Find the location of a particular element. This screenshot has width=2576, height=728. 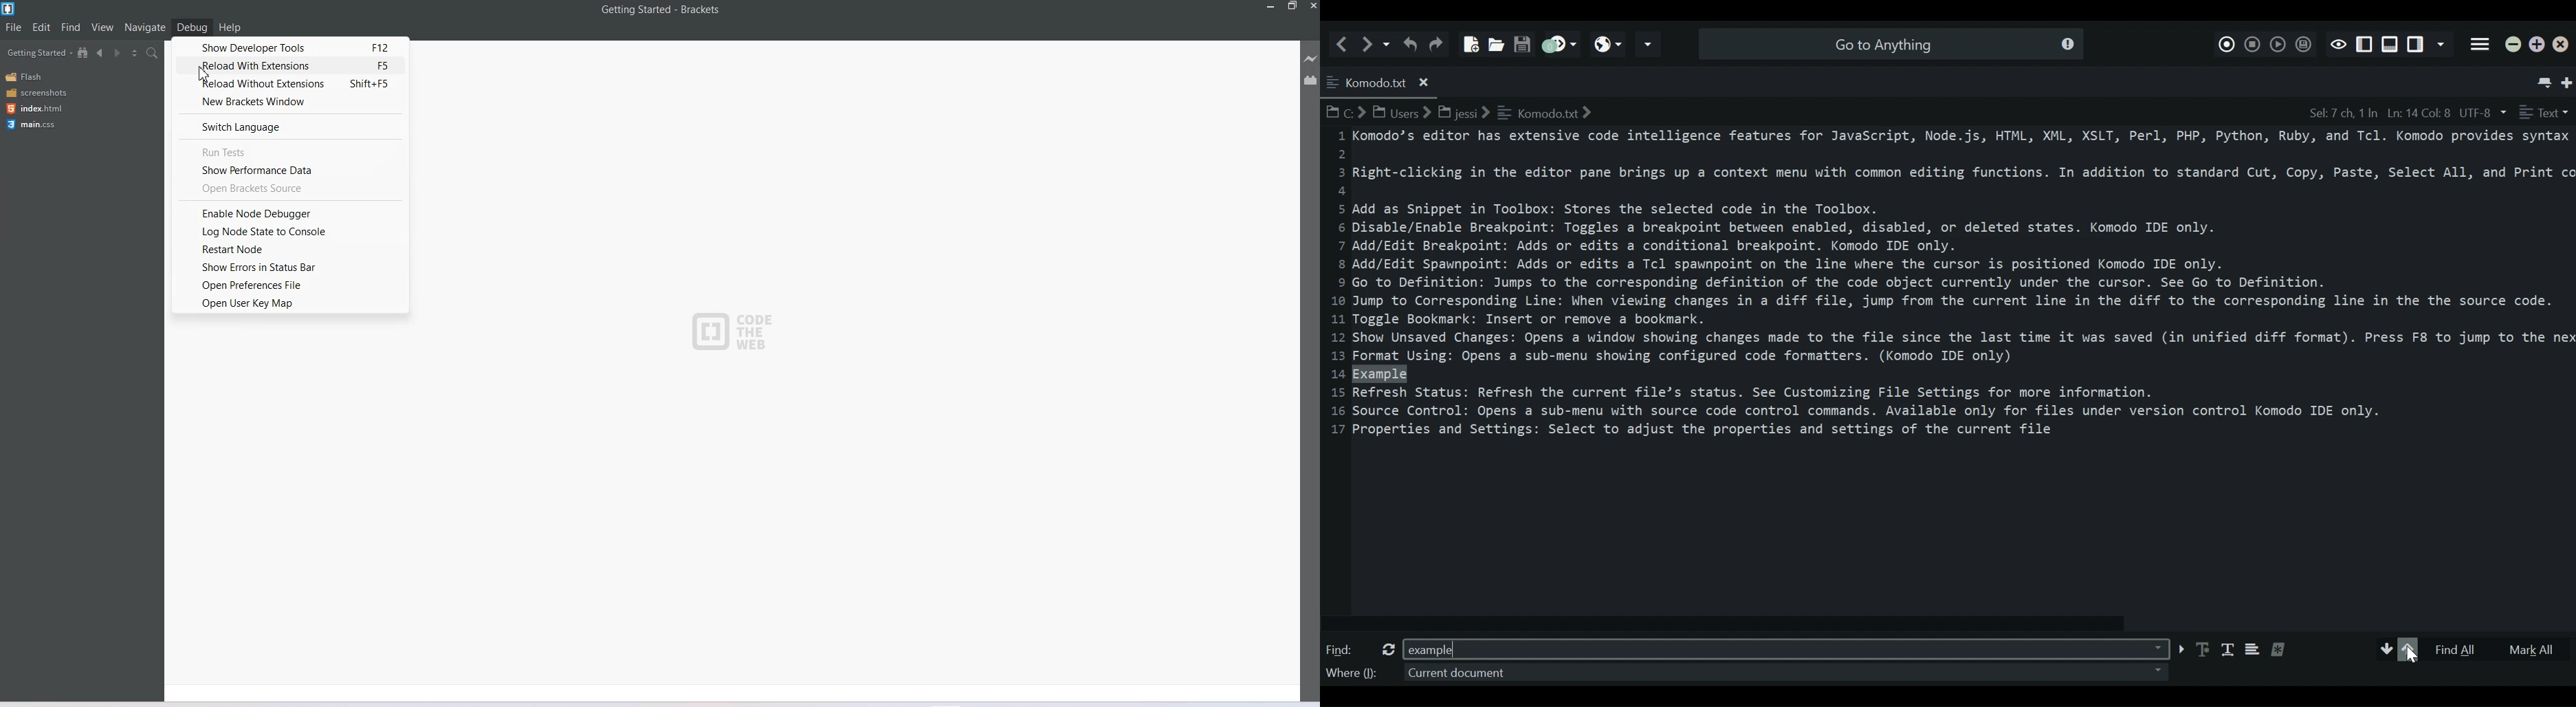

Show developer tools is located at coordinates (290, 47).